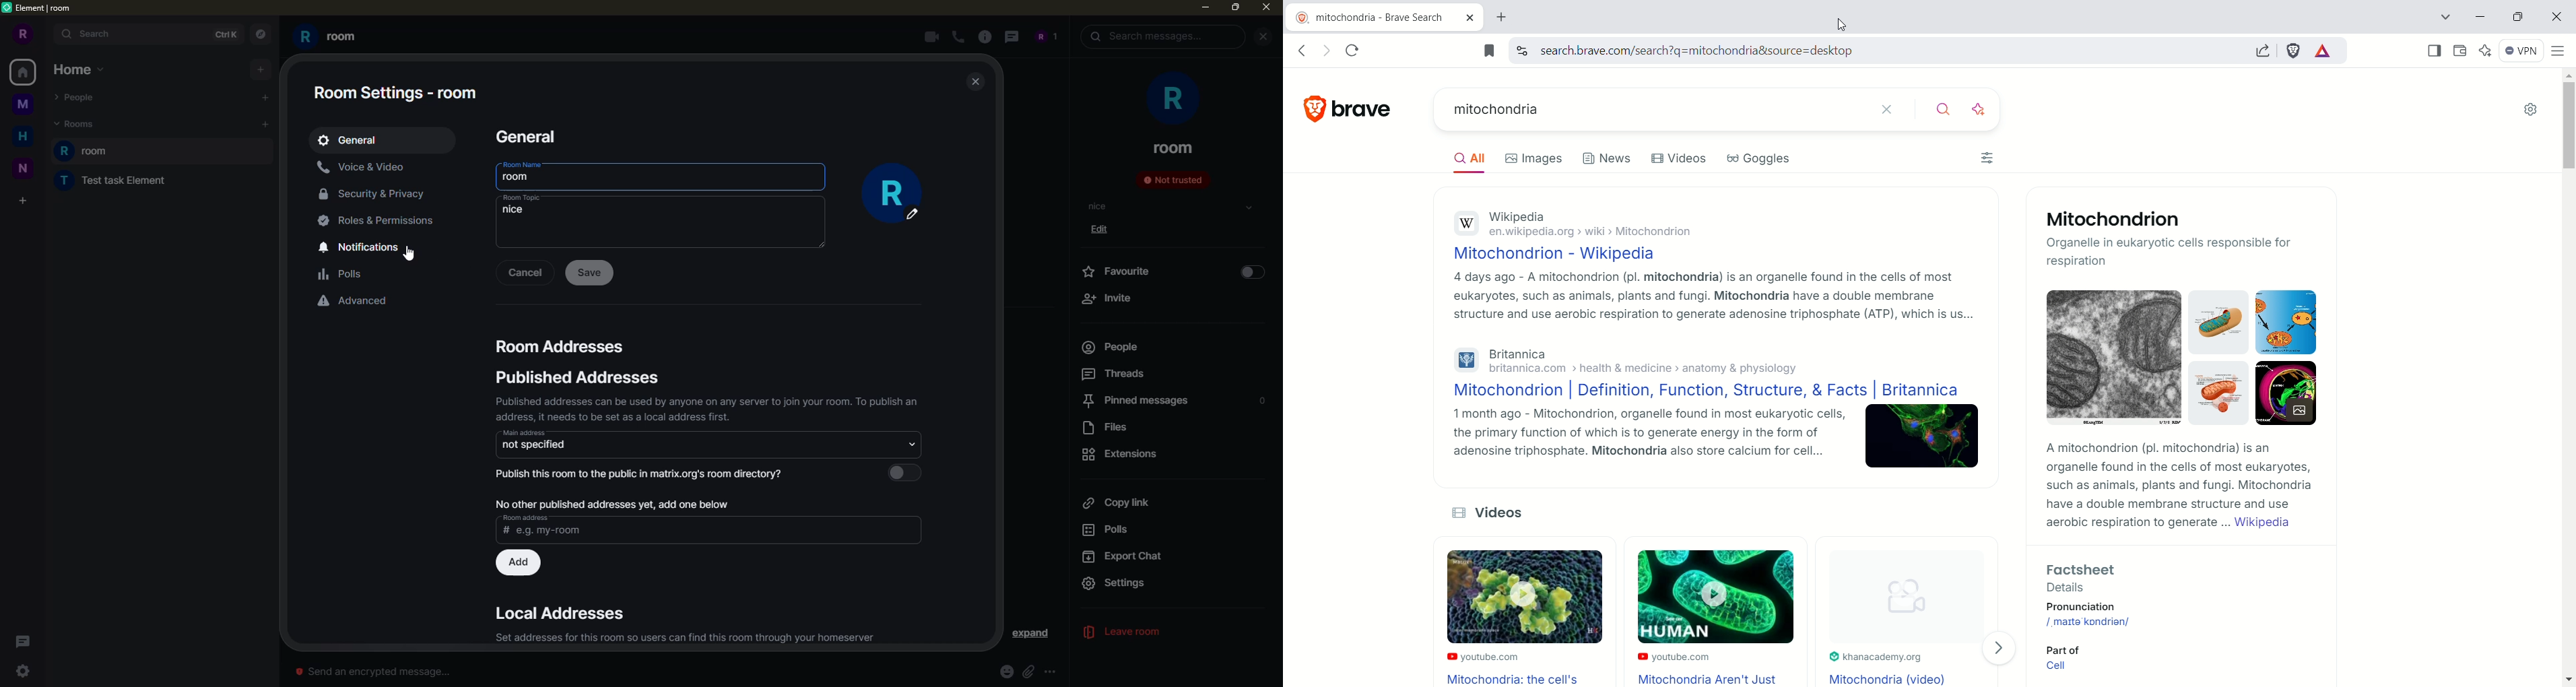  Describe the element at coordinates (1133, 401) in the screenshot. I see `pinned messages` at that location.